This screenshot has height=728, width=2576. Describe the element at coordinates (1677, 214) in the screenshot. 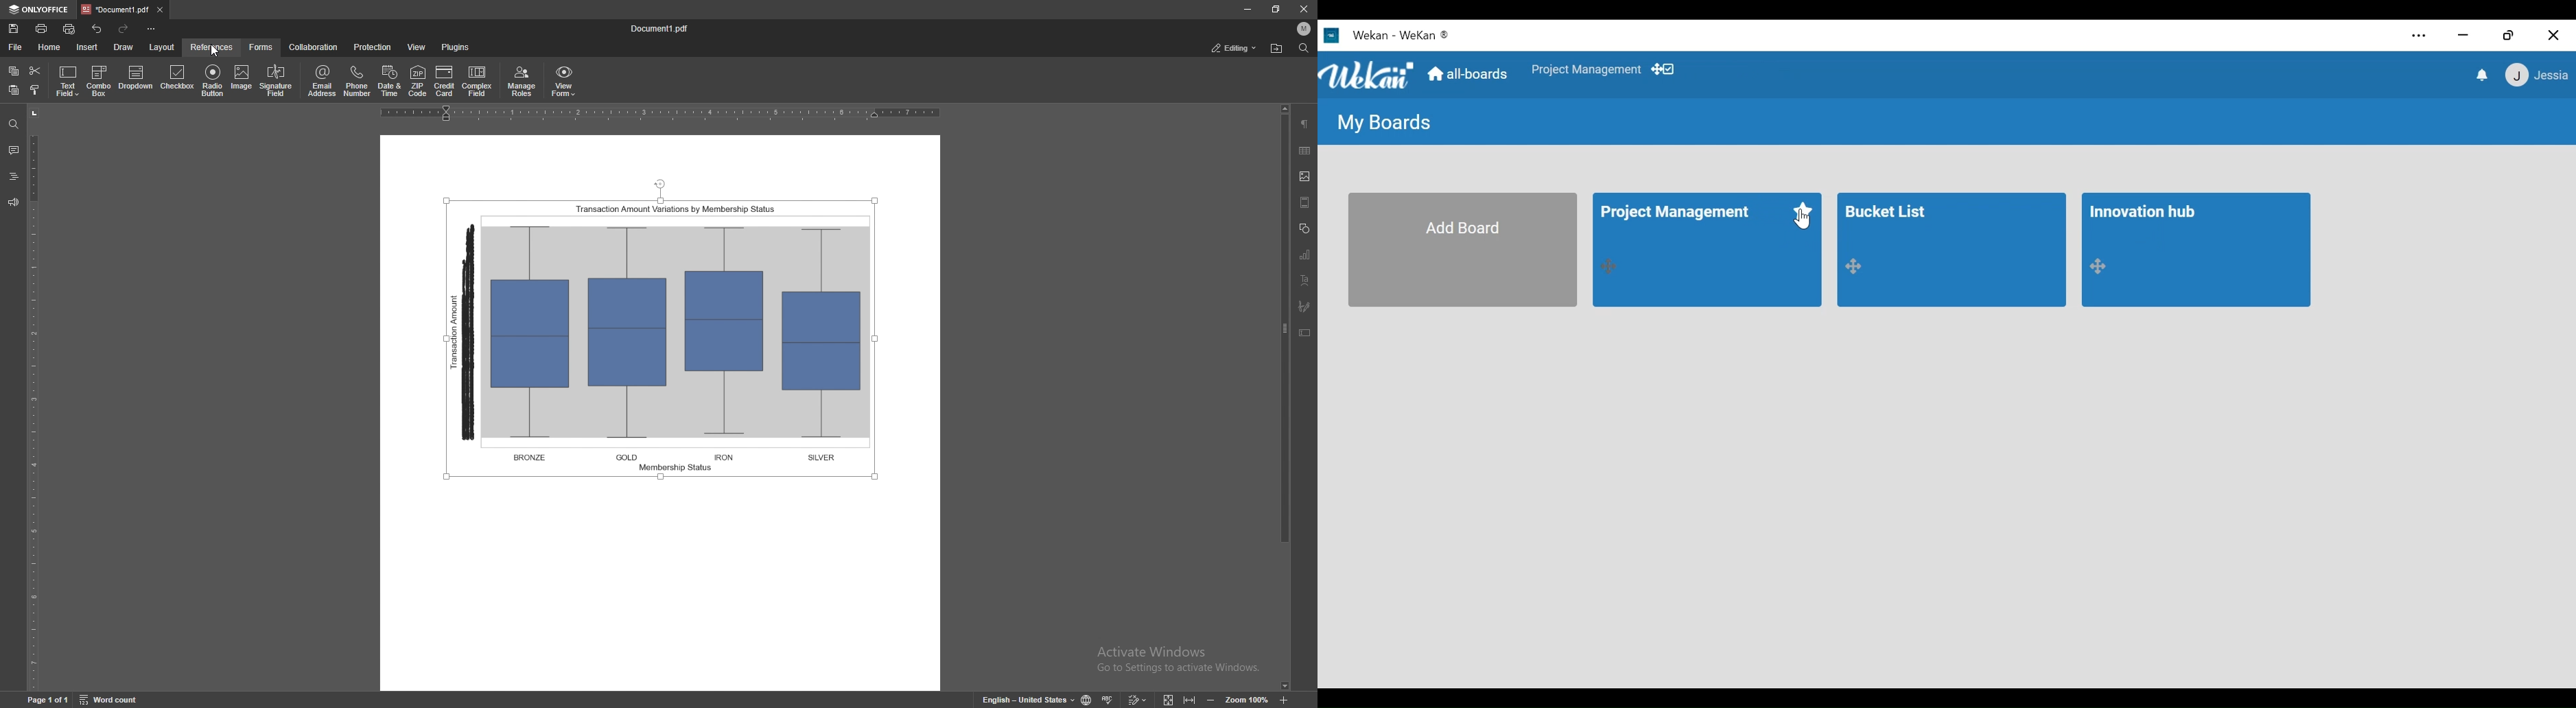

I see `Board Title` at that location.